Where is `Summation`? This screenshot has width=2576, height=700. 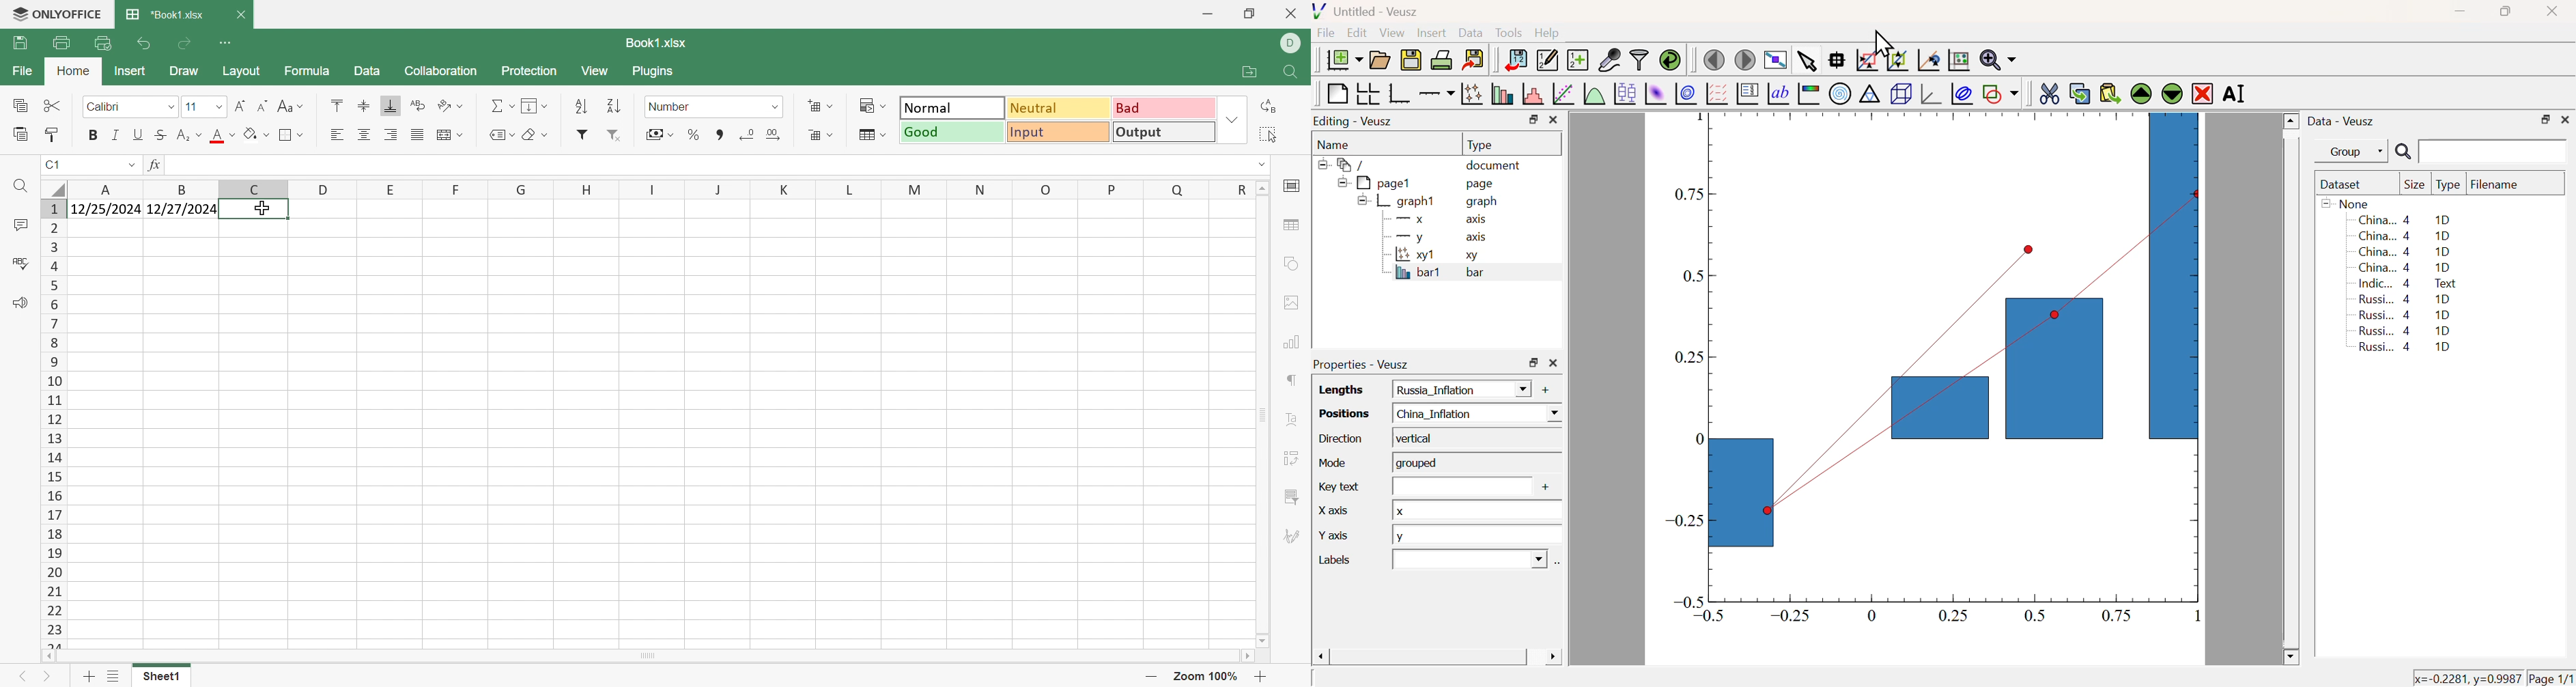 Summation is located at coordinates (501, 104).